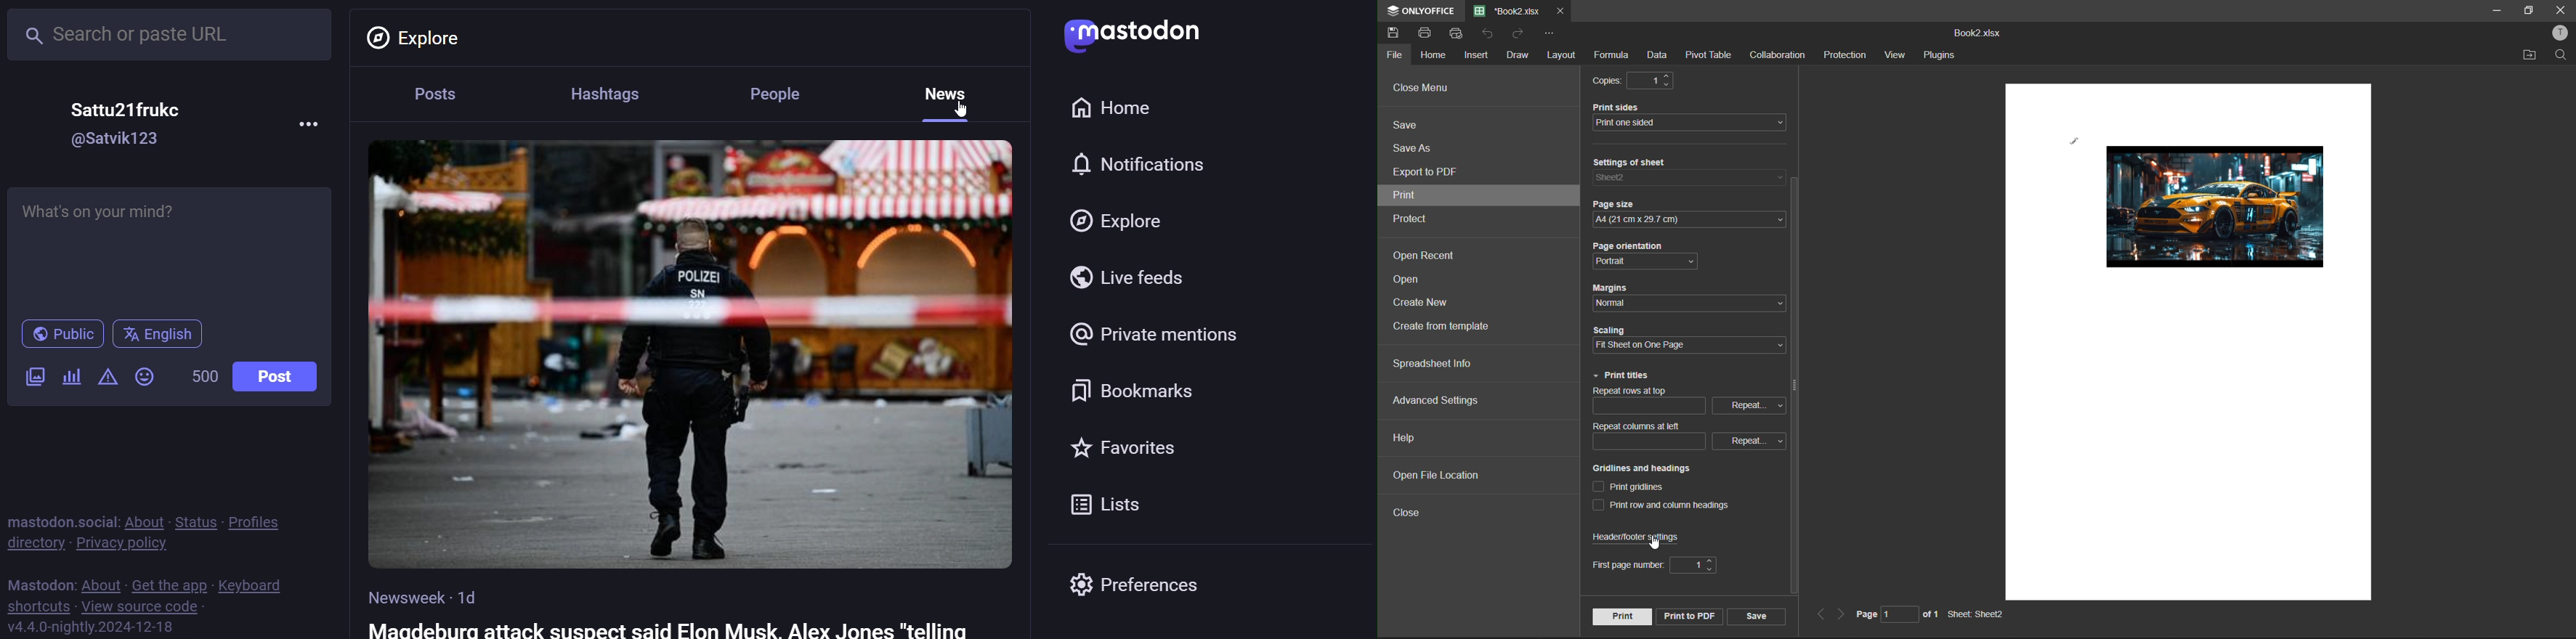 Image resolution: width=2576 pixels, height=644 pixels. What do you see at coordinates (1492, 36) in the screenshot?
I see `undo` at bounding box center [1492, 36].